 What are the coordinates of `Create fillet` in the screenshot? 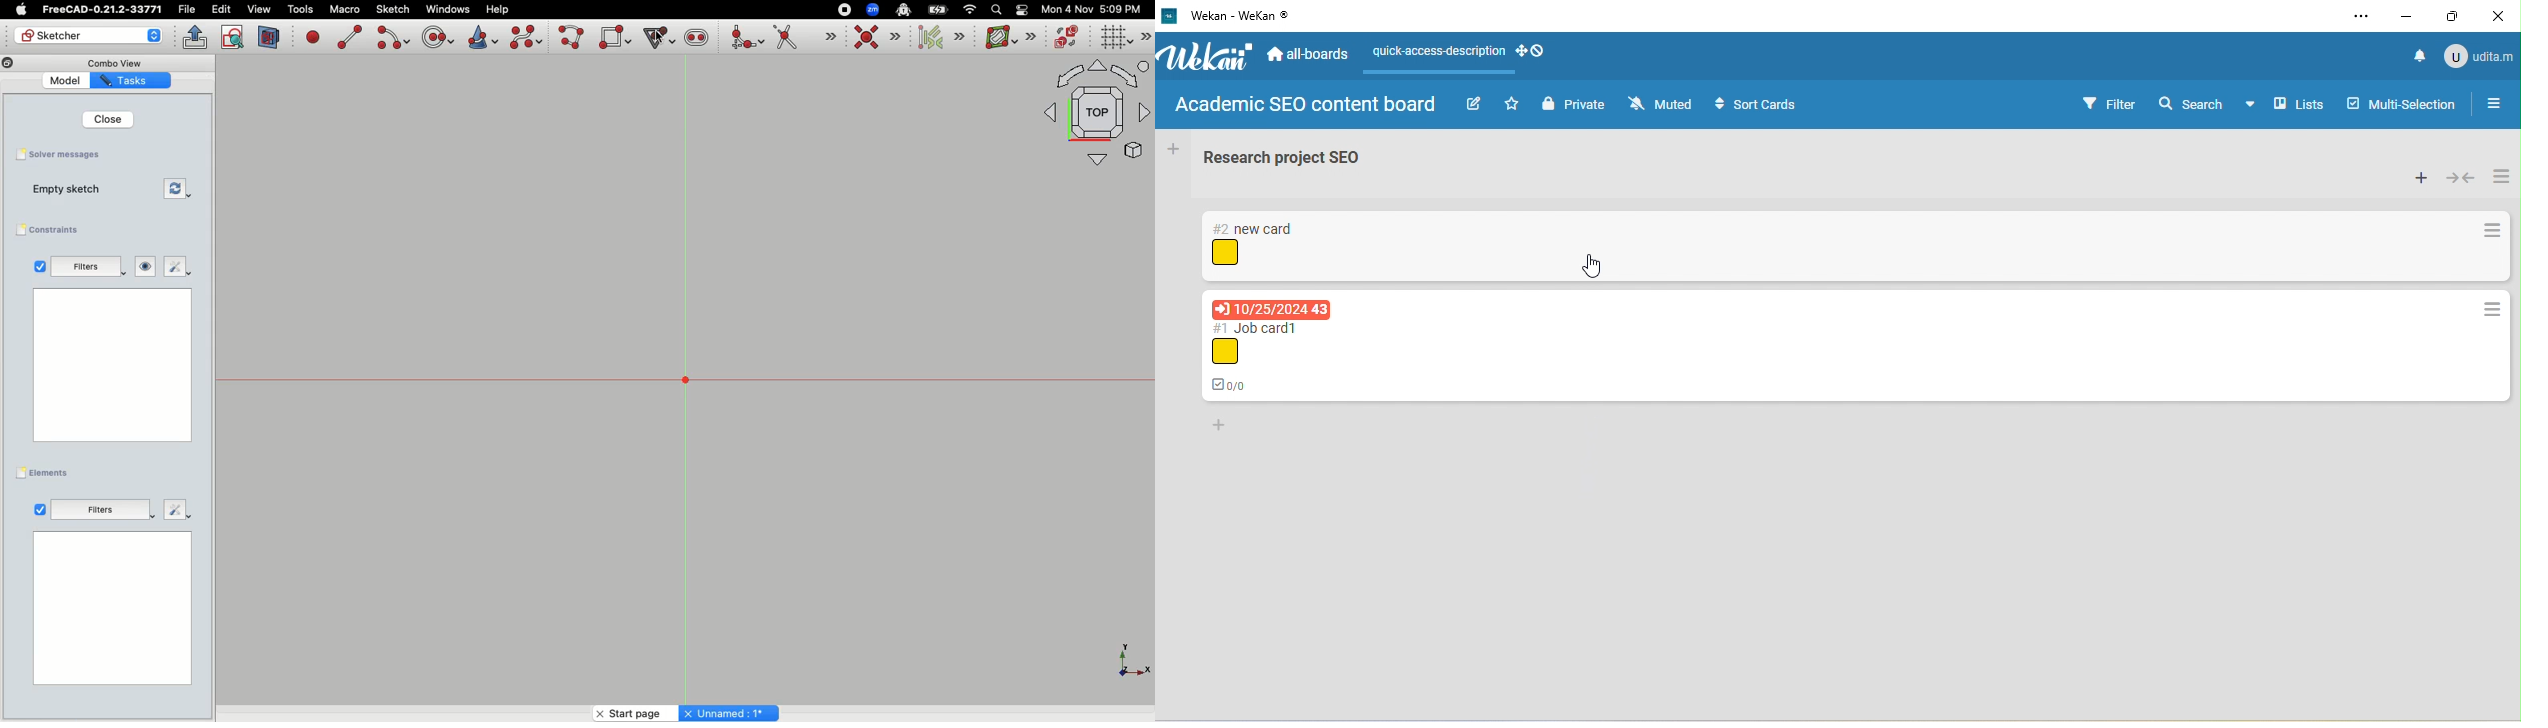 It's located at (746, 39).